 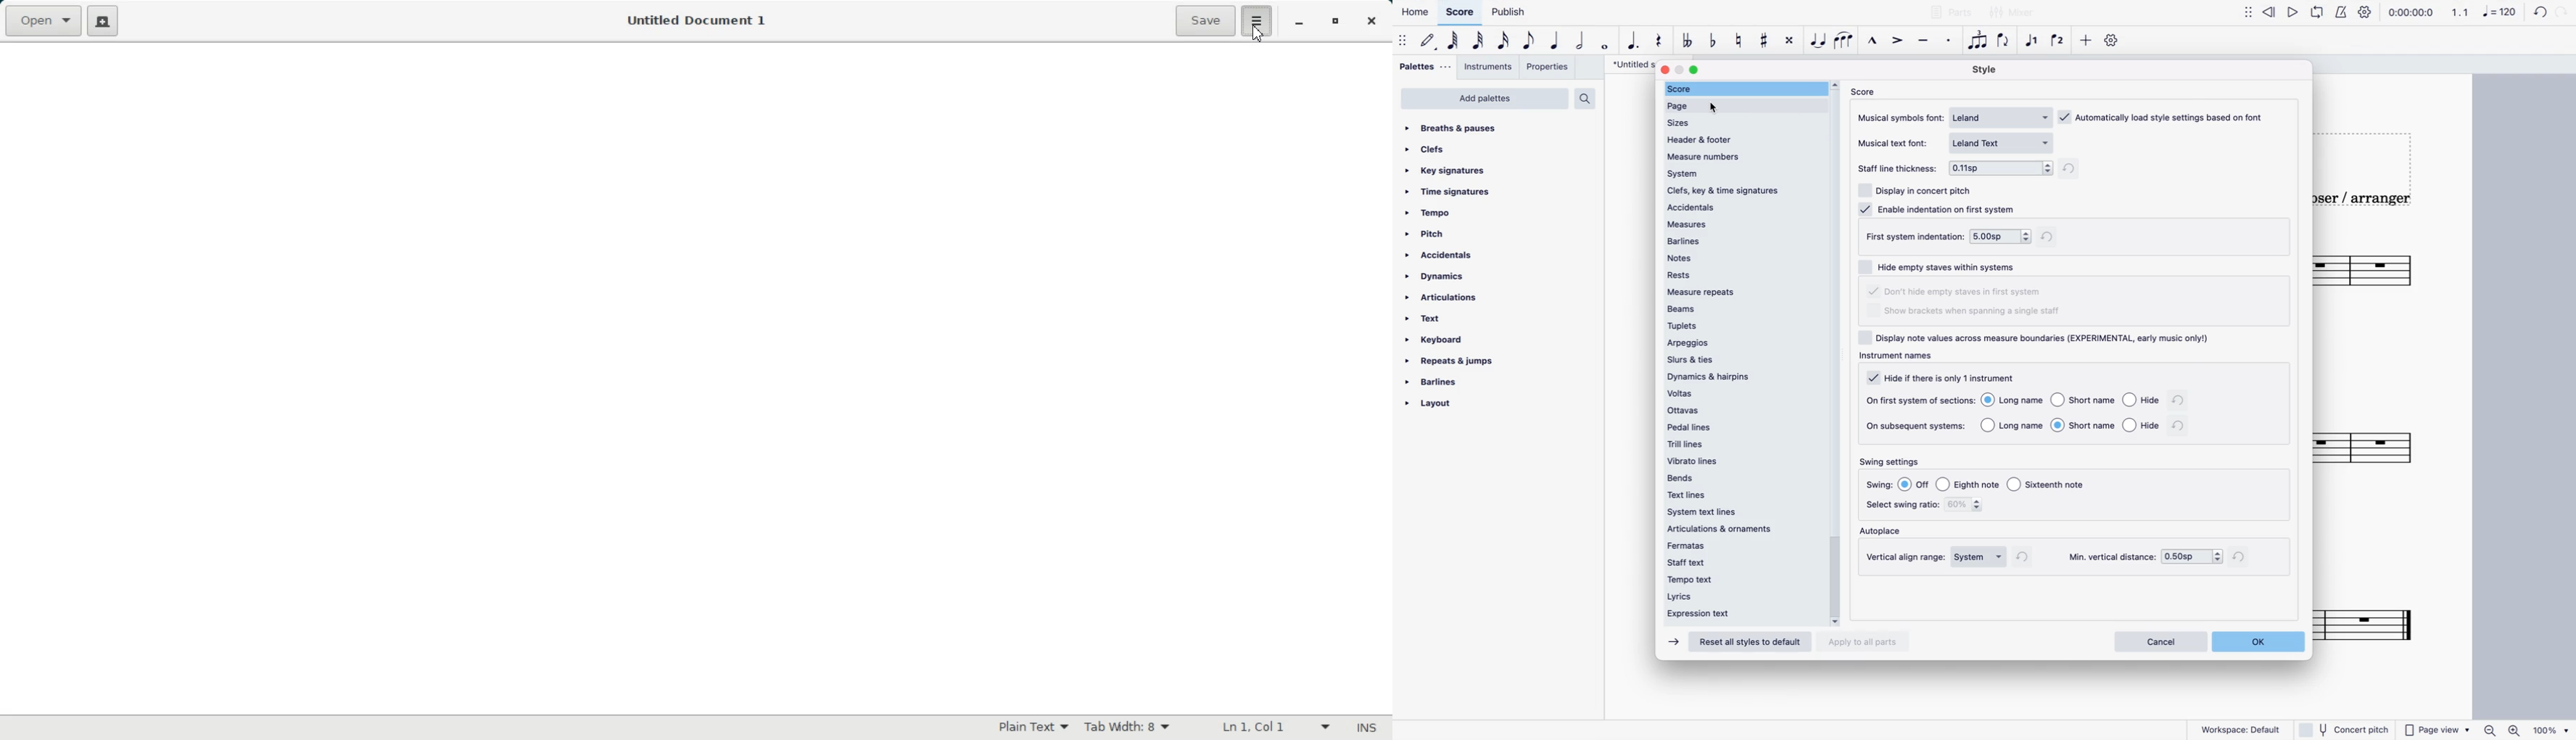 I want to click on swing, so click(x=1879, y=485).